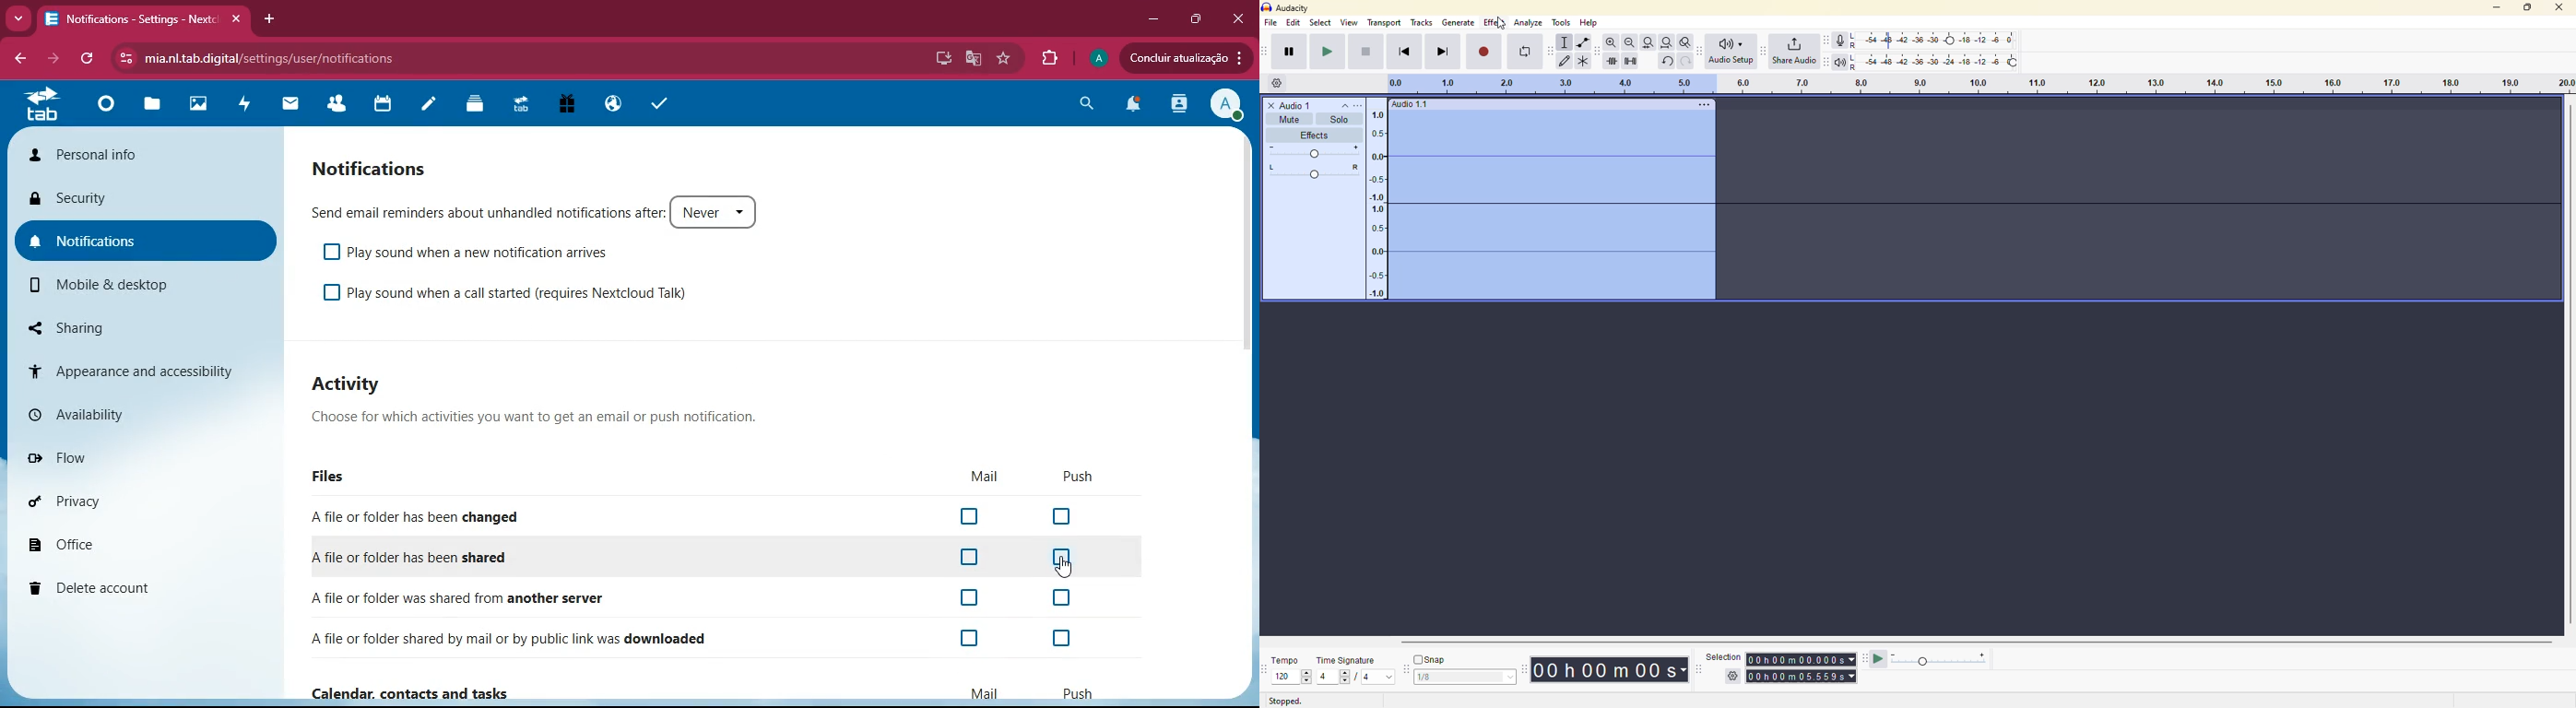 This screenshot has height=728, width=2576. What do you see at coordinates (985, 476) in the screenshot?
I see `mail` at bounding box center [985, 476].